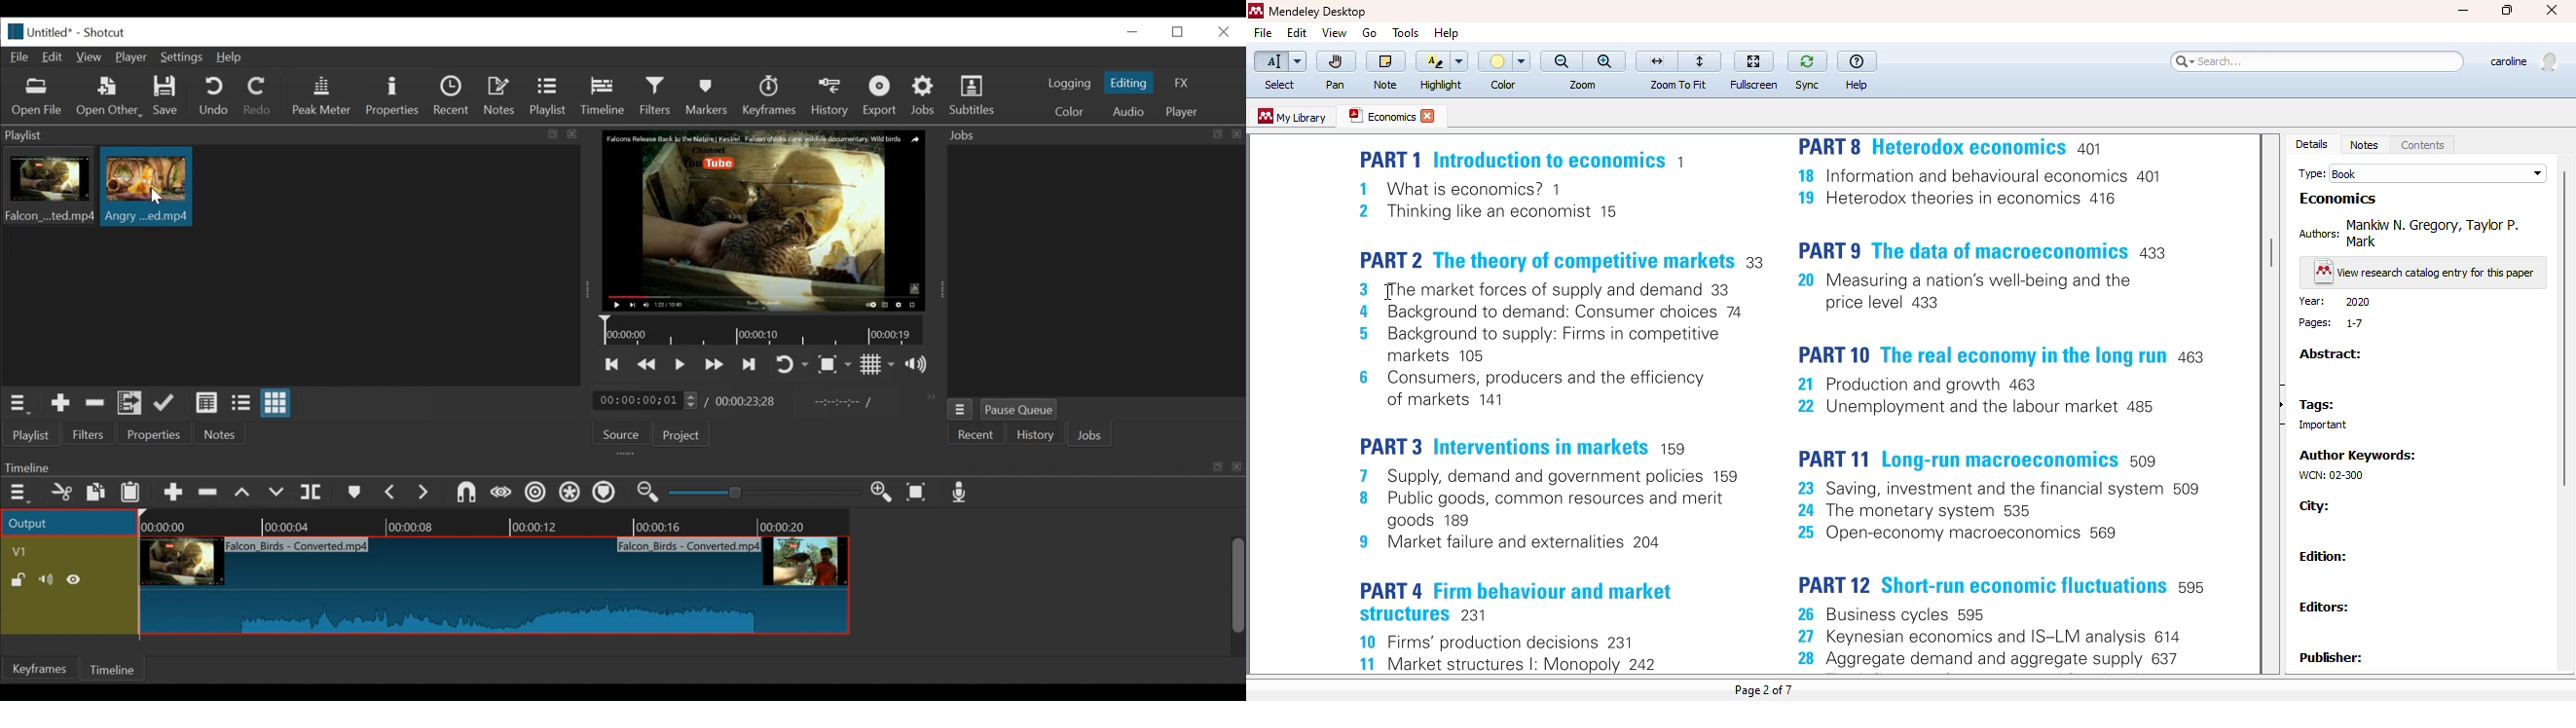 This screenshot has width=2576, height=728. Describe the element at coordinates (210, 495) in the screenshot. I see `Remove cut` at that location.